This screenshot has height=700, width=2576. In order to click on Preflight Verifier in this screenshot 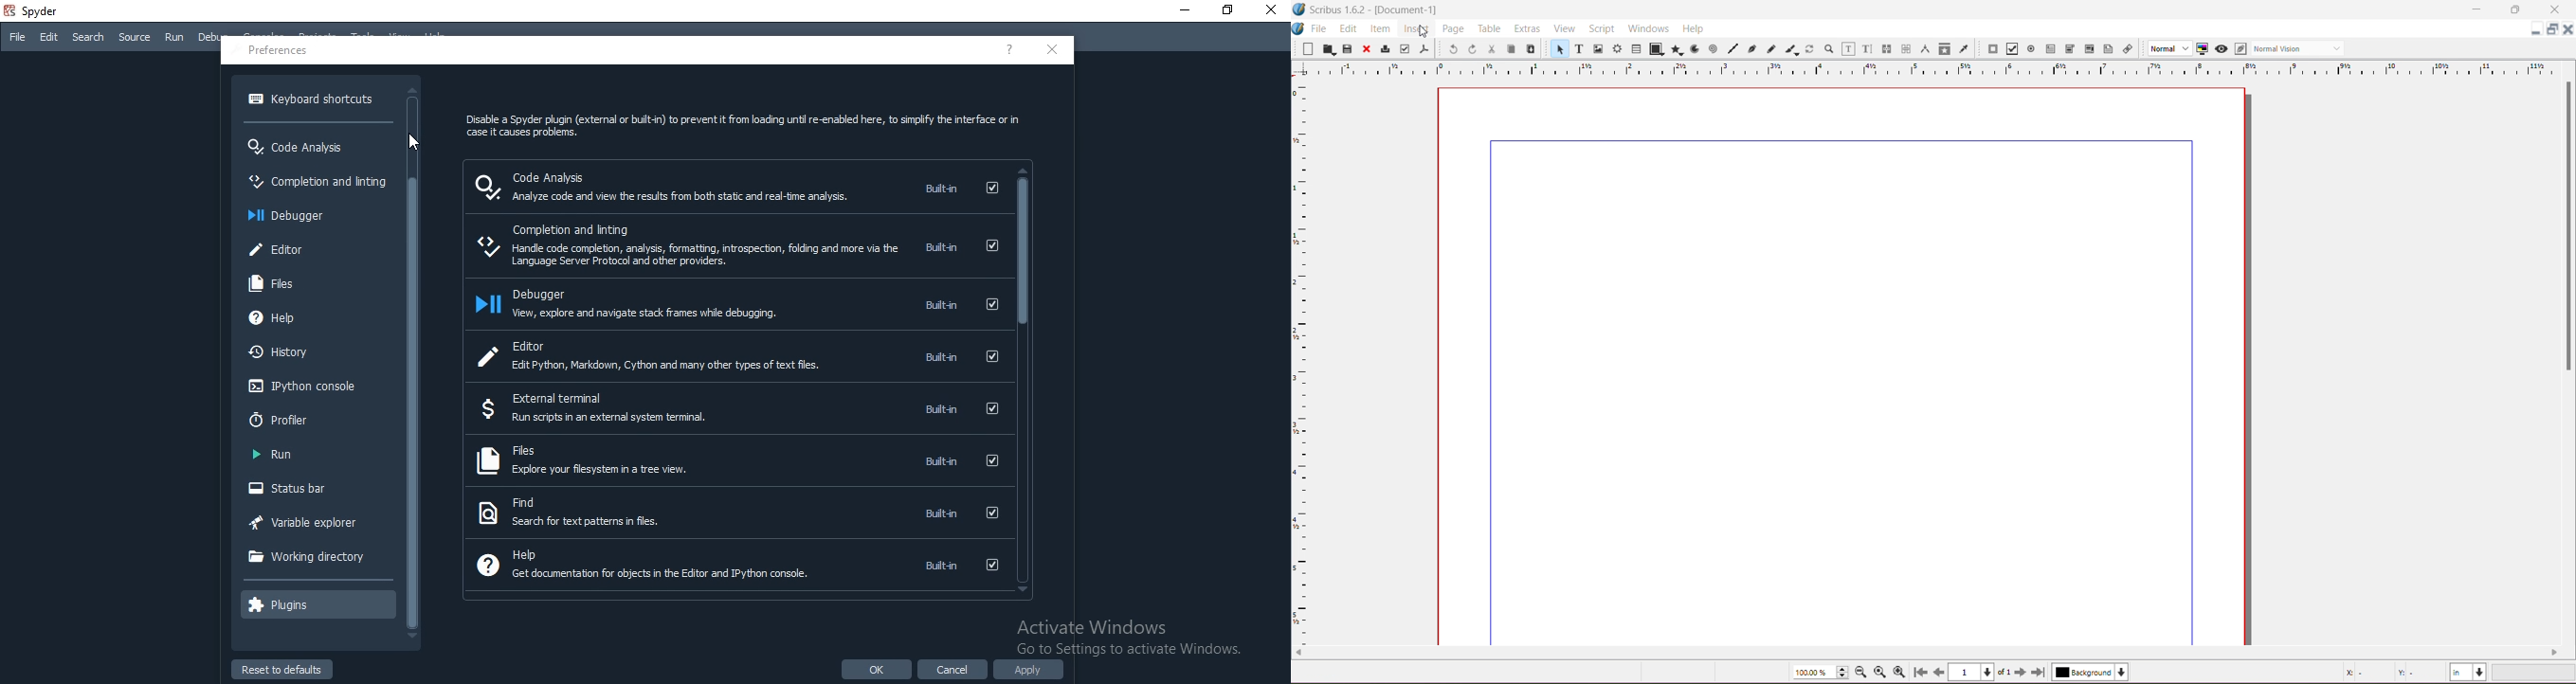, I will do `click(1404, 50)`.